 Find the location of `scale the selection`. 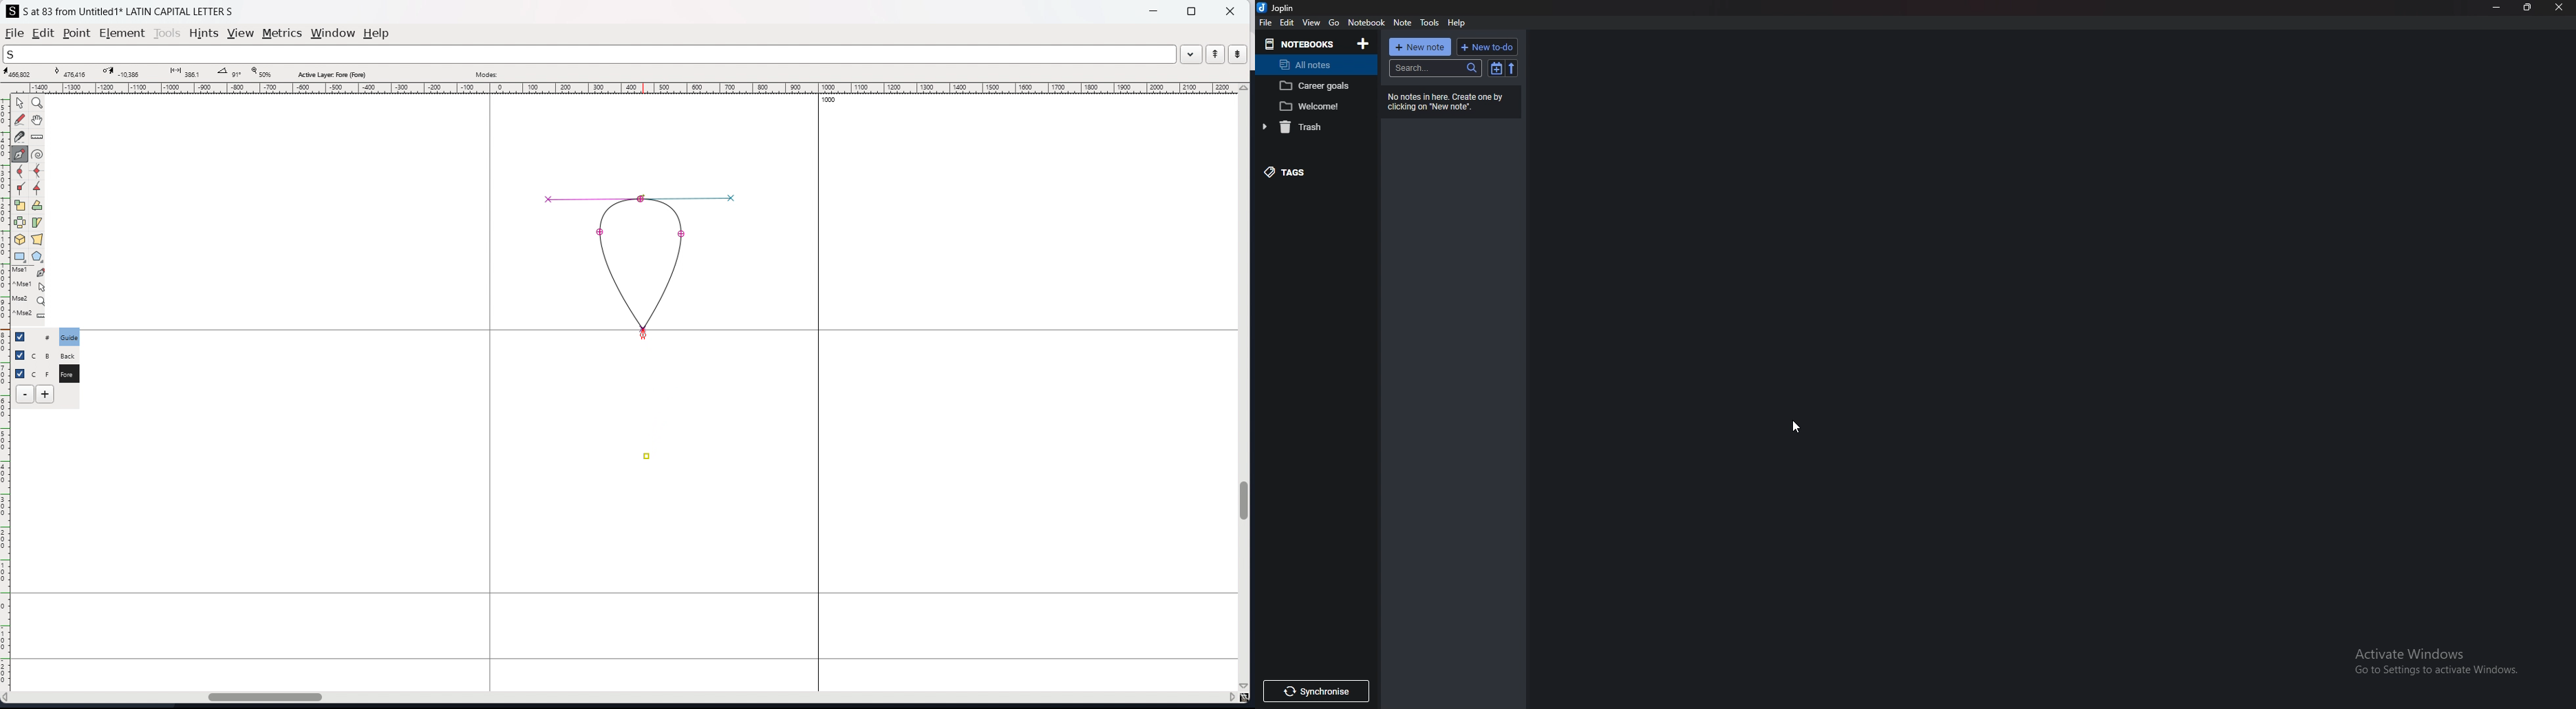

scale the selection is located at coordinates (20, 206).